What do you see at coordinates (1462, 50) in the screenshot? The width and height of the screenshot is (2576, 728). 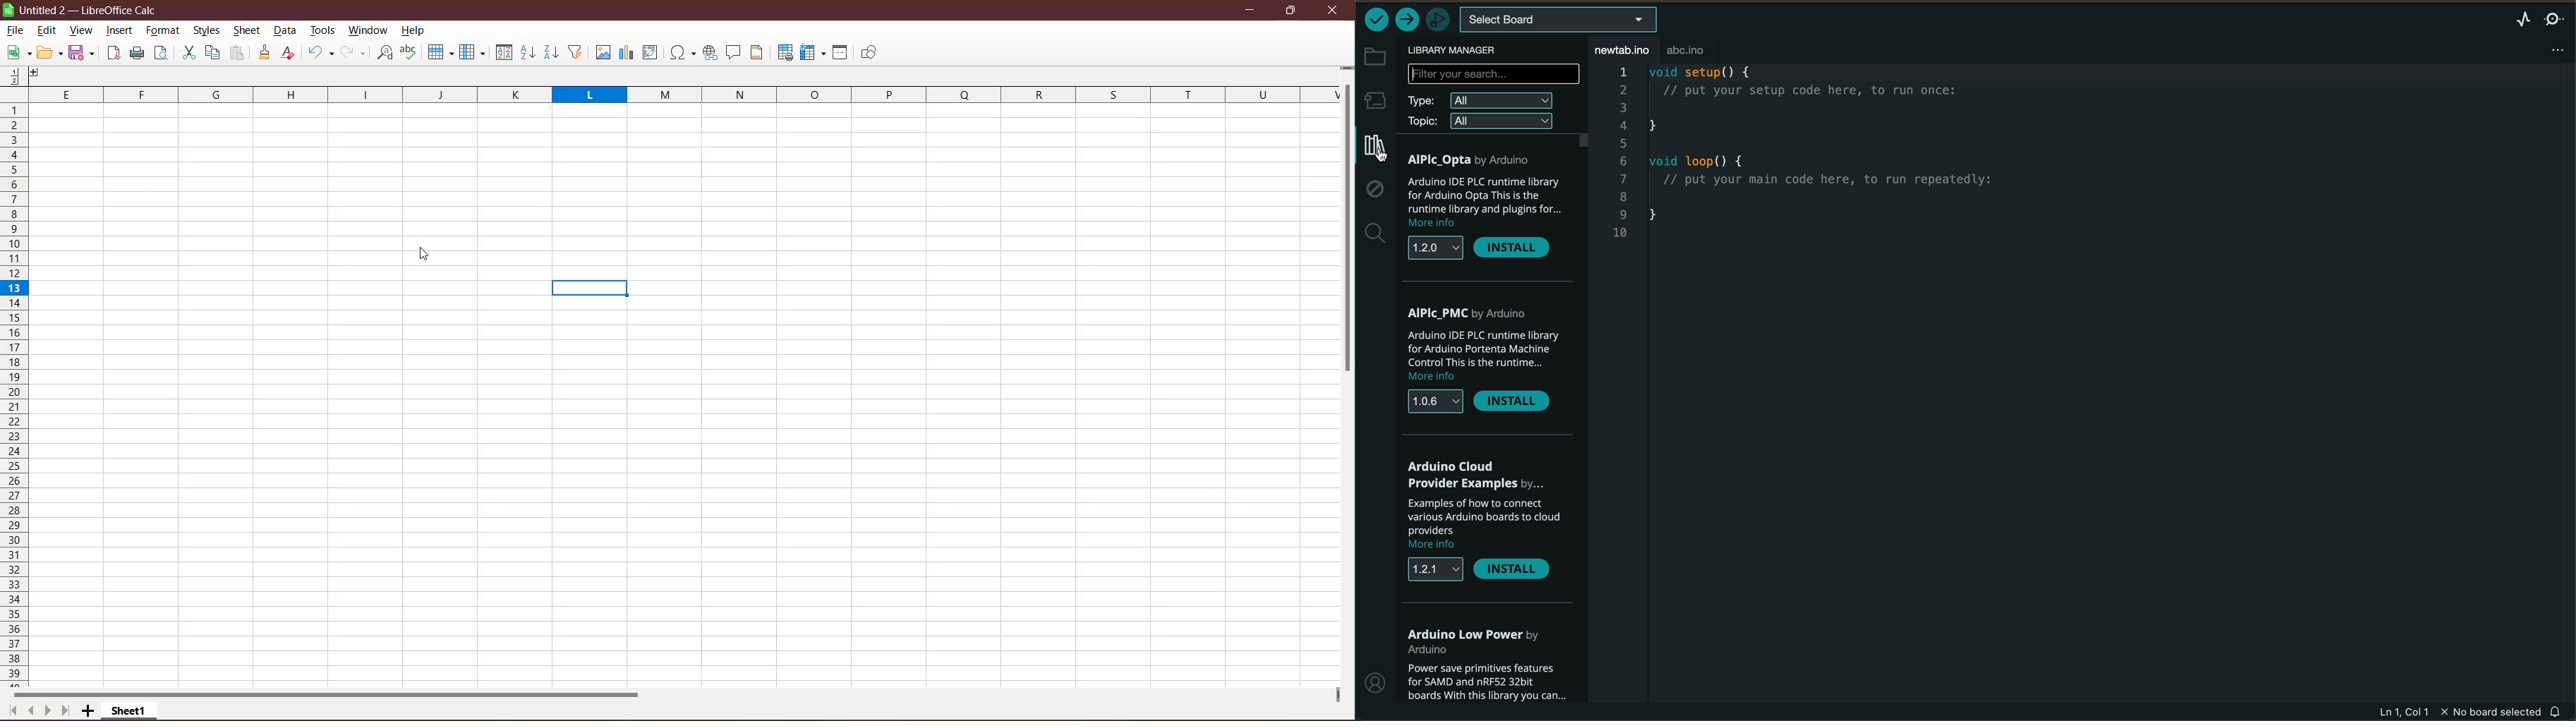 I see `library manager` at bounding box center [1462, 50].